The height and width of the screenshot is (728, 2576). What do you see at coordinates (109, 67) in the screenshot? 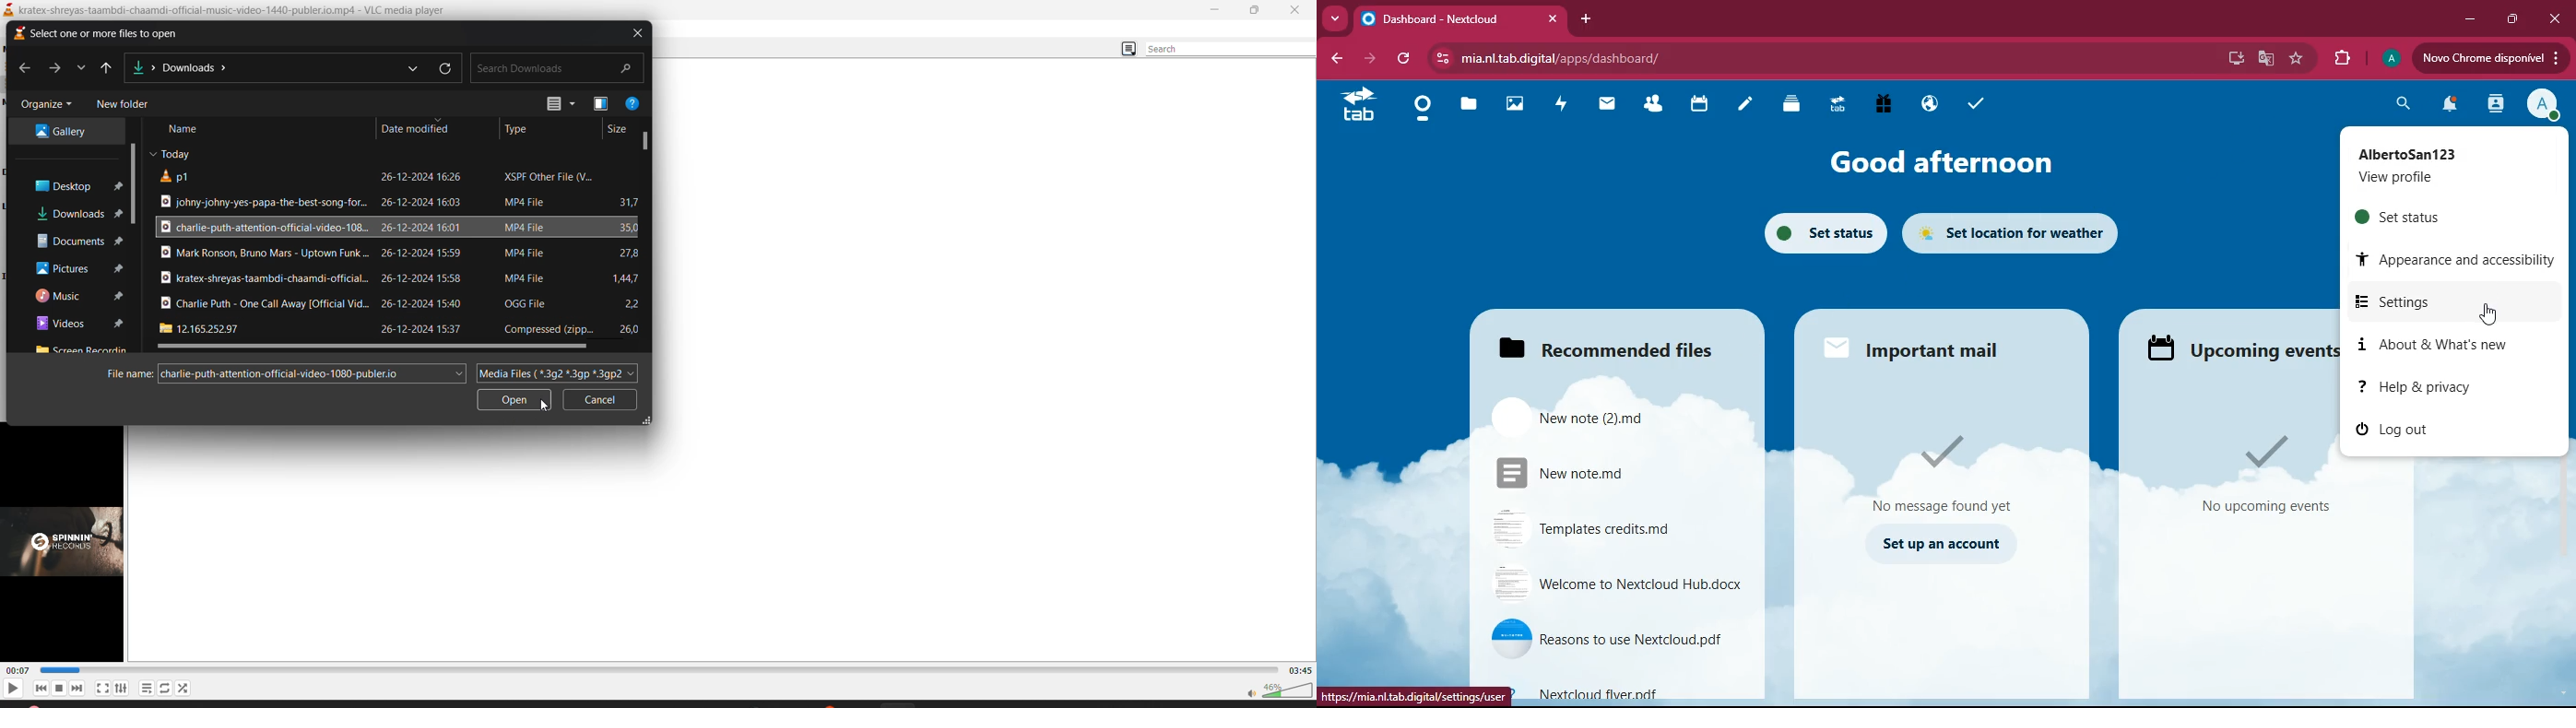
I see `up to desktop` at bounding box center [109, 67].